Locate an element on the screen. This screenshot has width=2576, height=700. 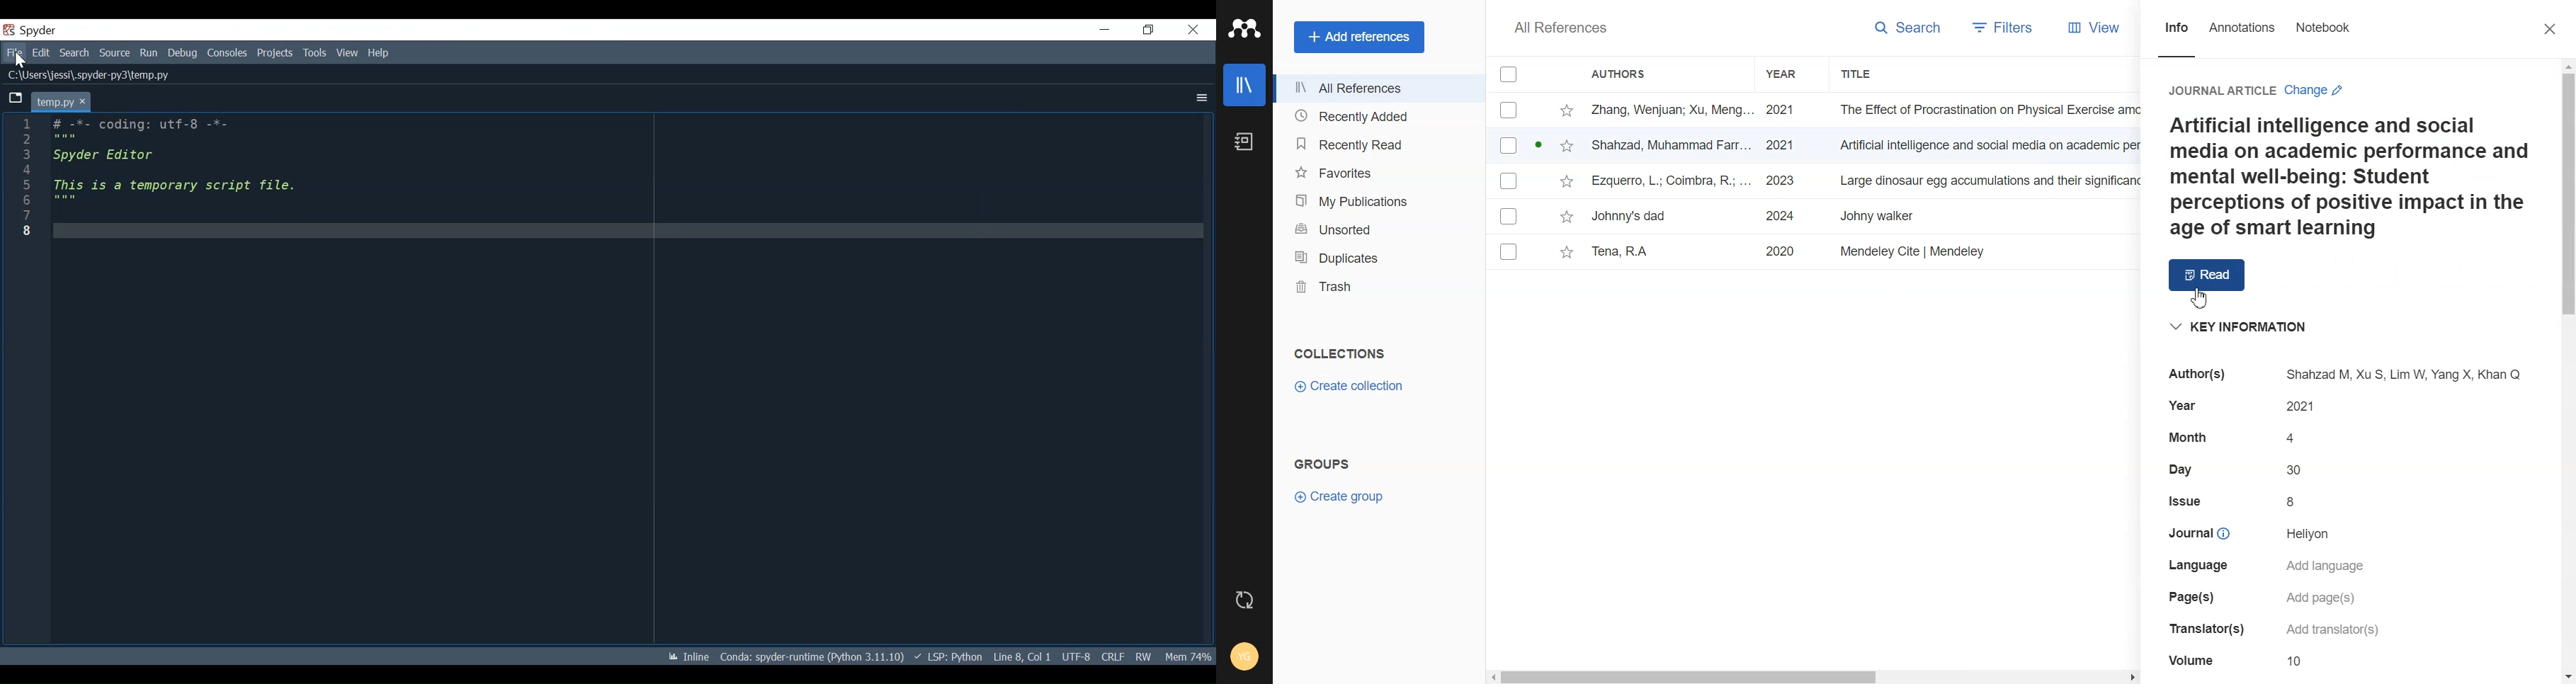
Create Collection is located at coordinates (1351, 387).